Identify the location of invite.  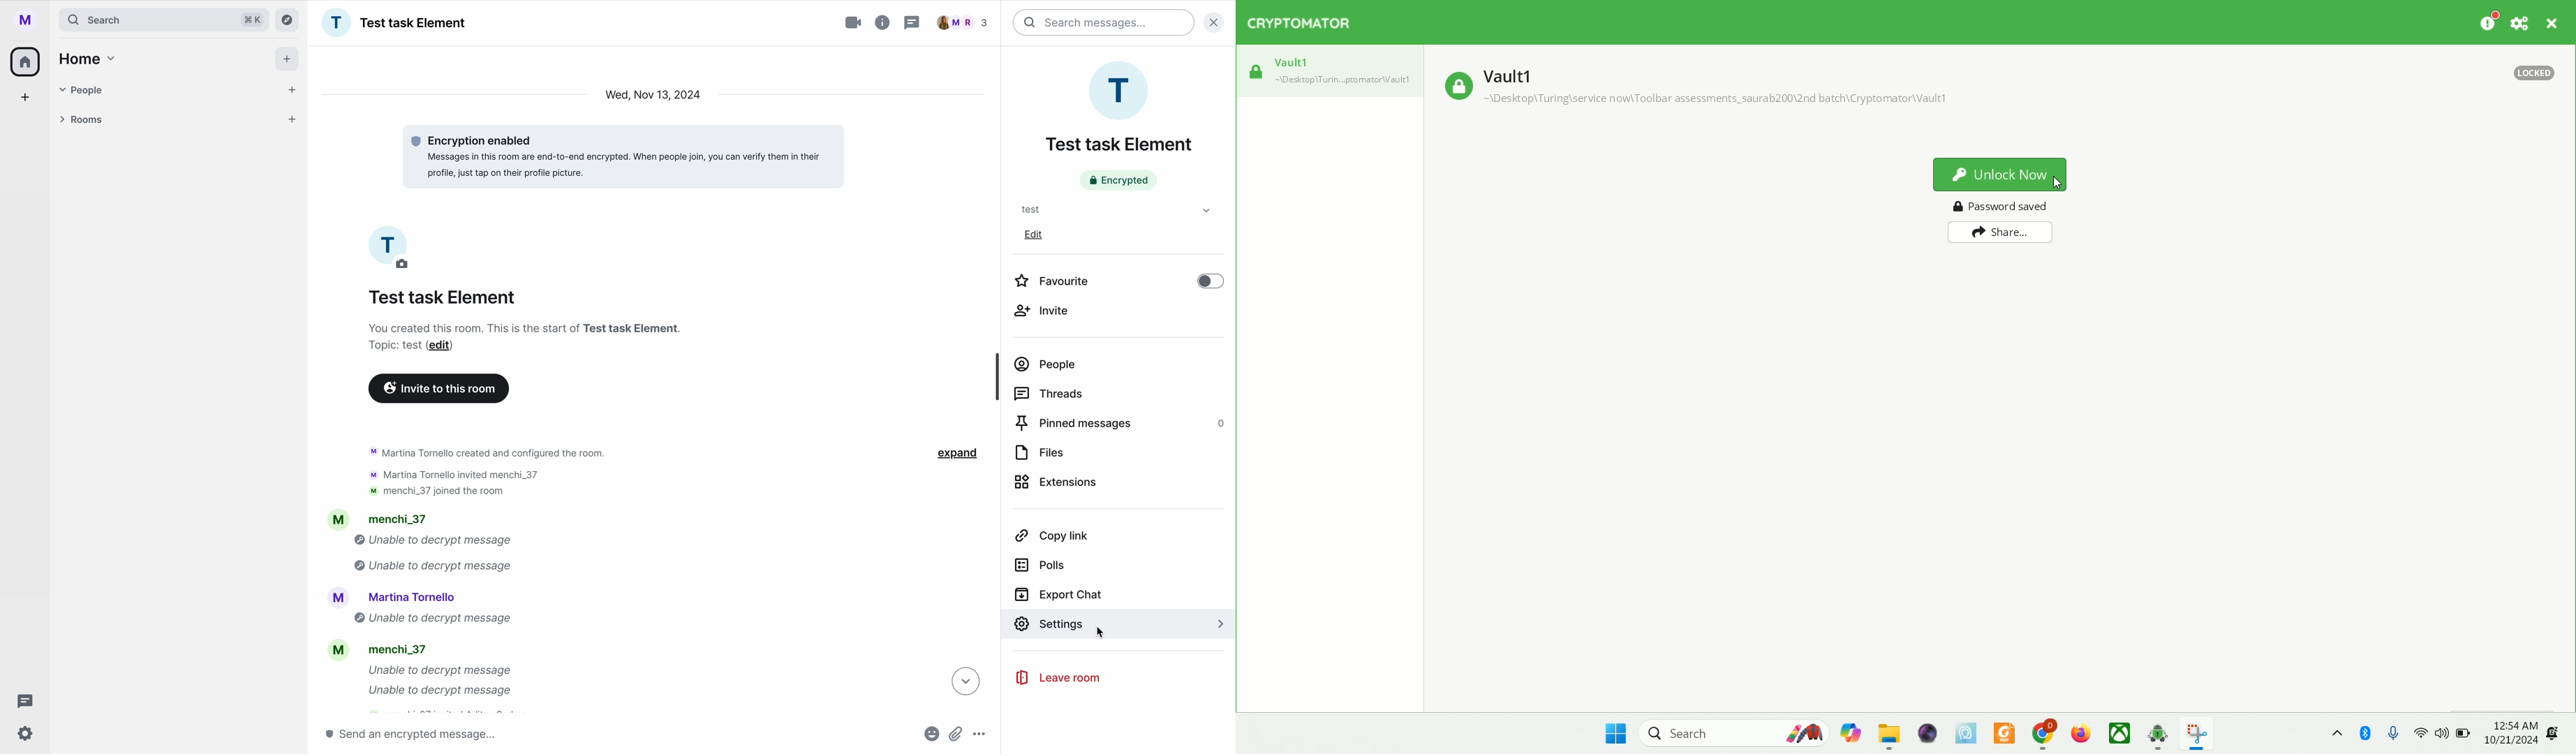
(1046, 310).